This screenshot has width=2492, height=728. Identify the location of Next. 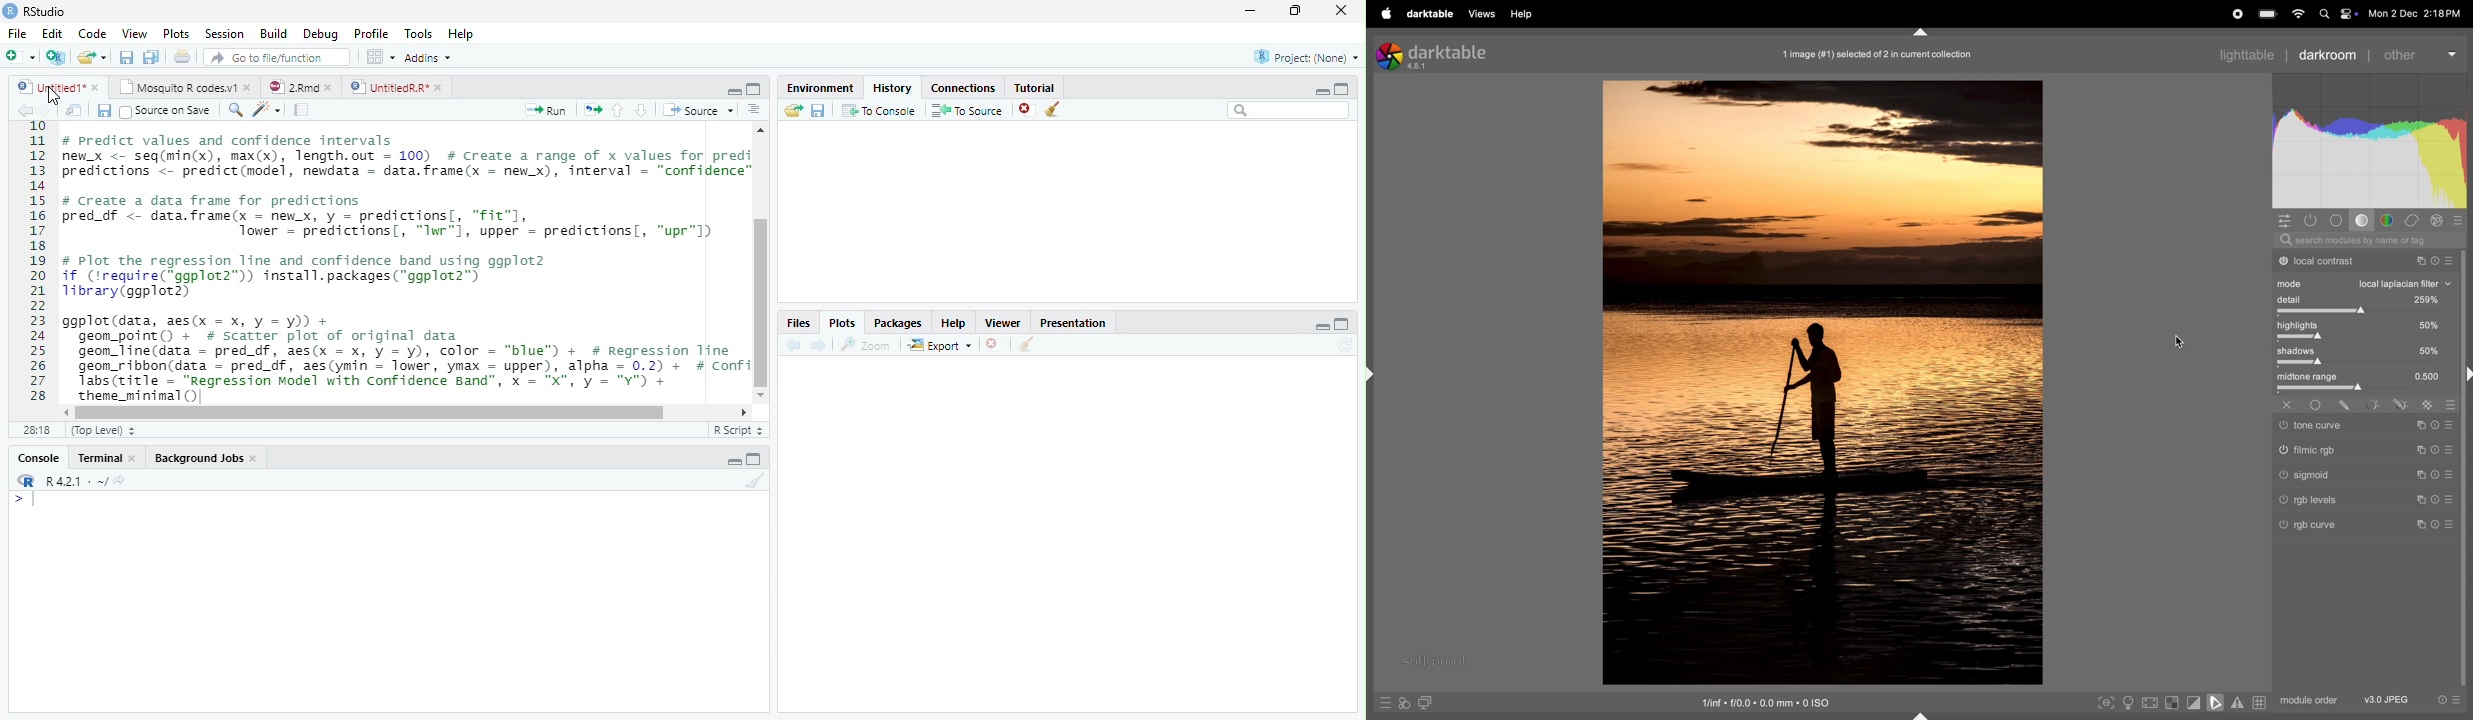
(44, 111).